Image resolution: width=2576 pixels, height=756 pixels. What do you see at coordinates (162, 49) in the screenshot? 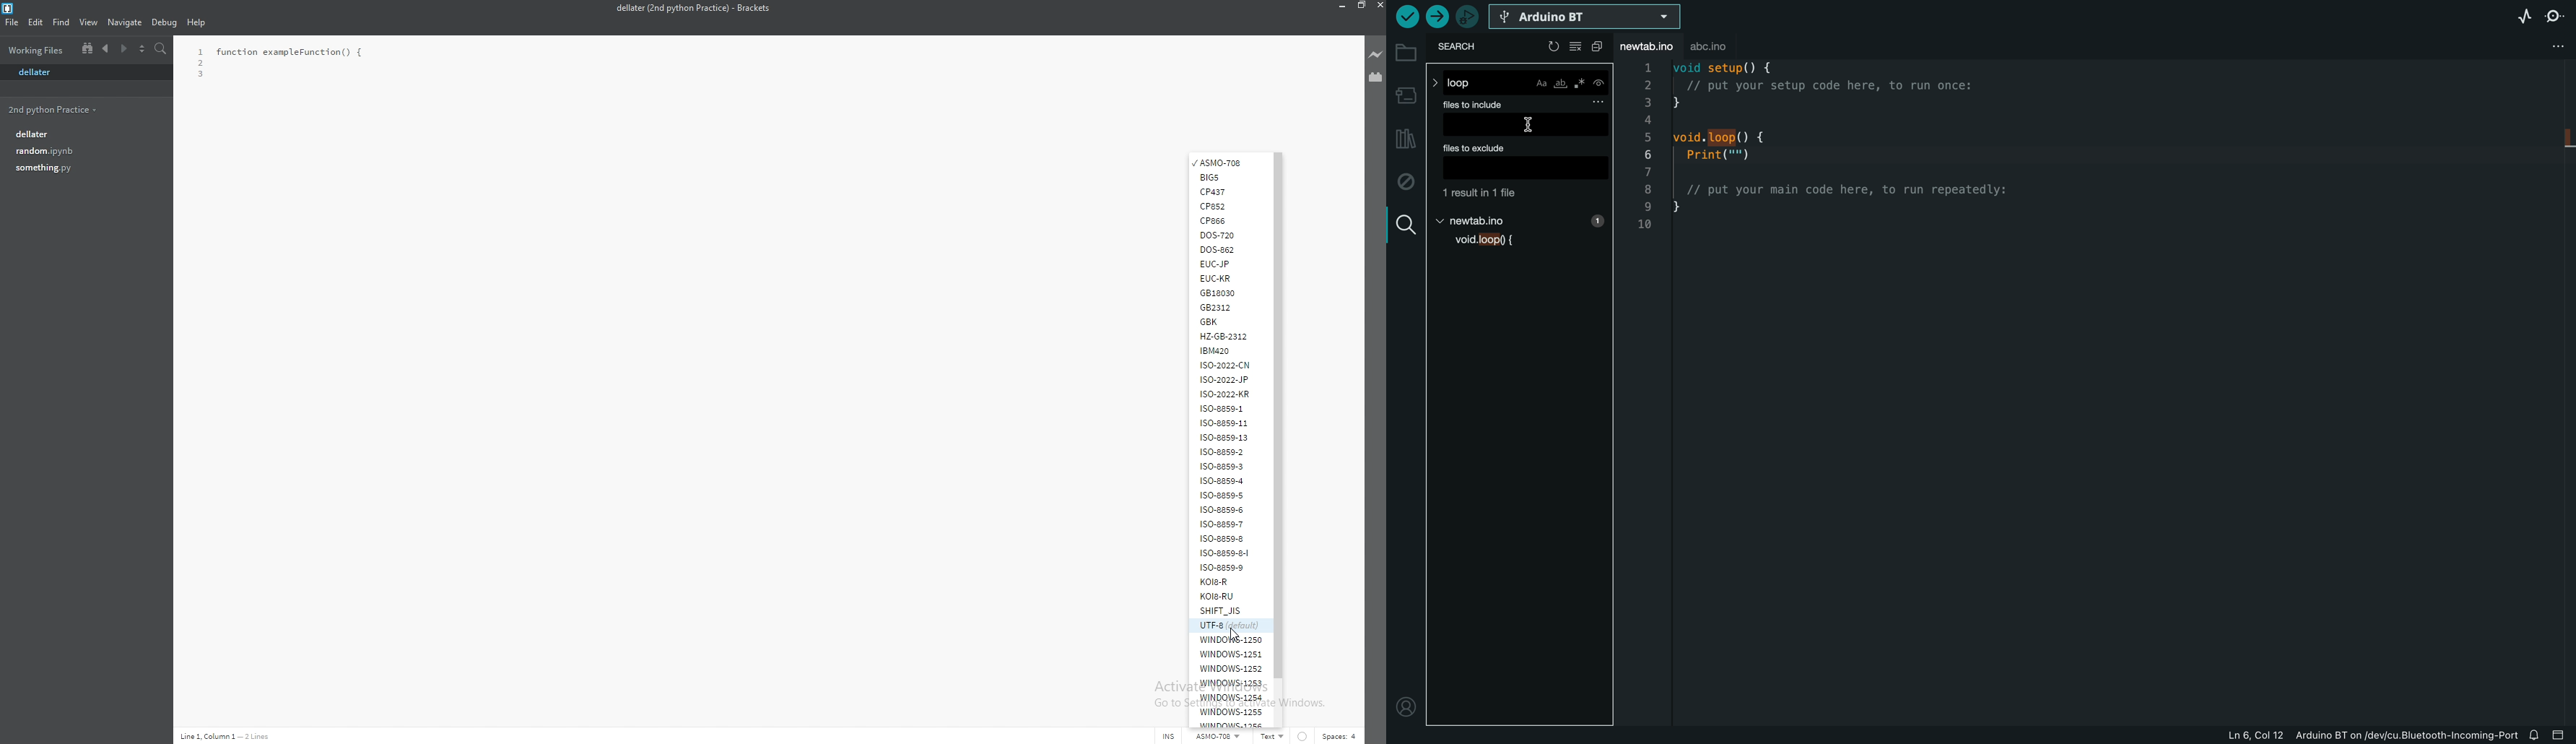
I see `search` at bounding box center [162, 49].